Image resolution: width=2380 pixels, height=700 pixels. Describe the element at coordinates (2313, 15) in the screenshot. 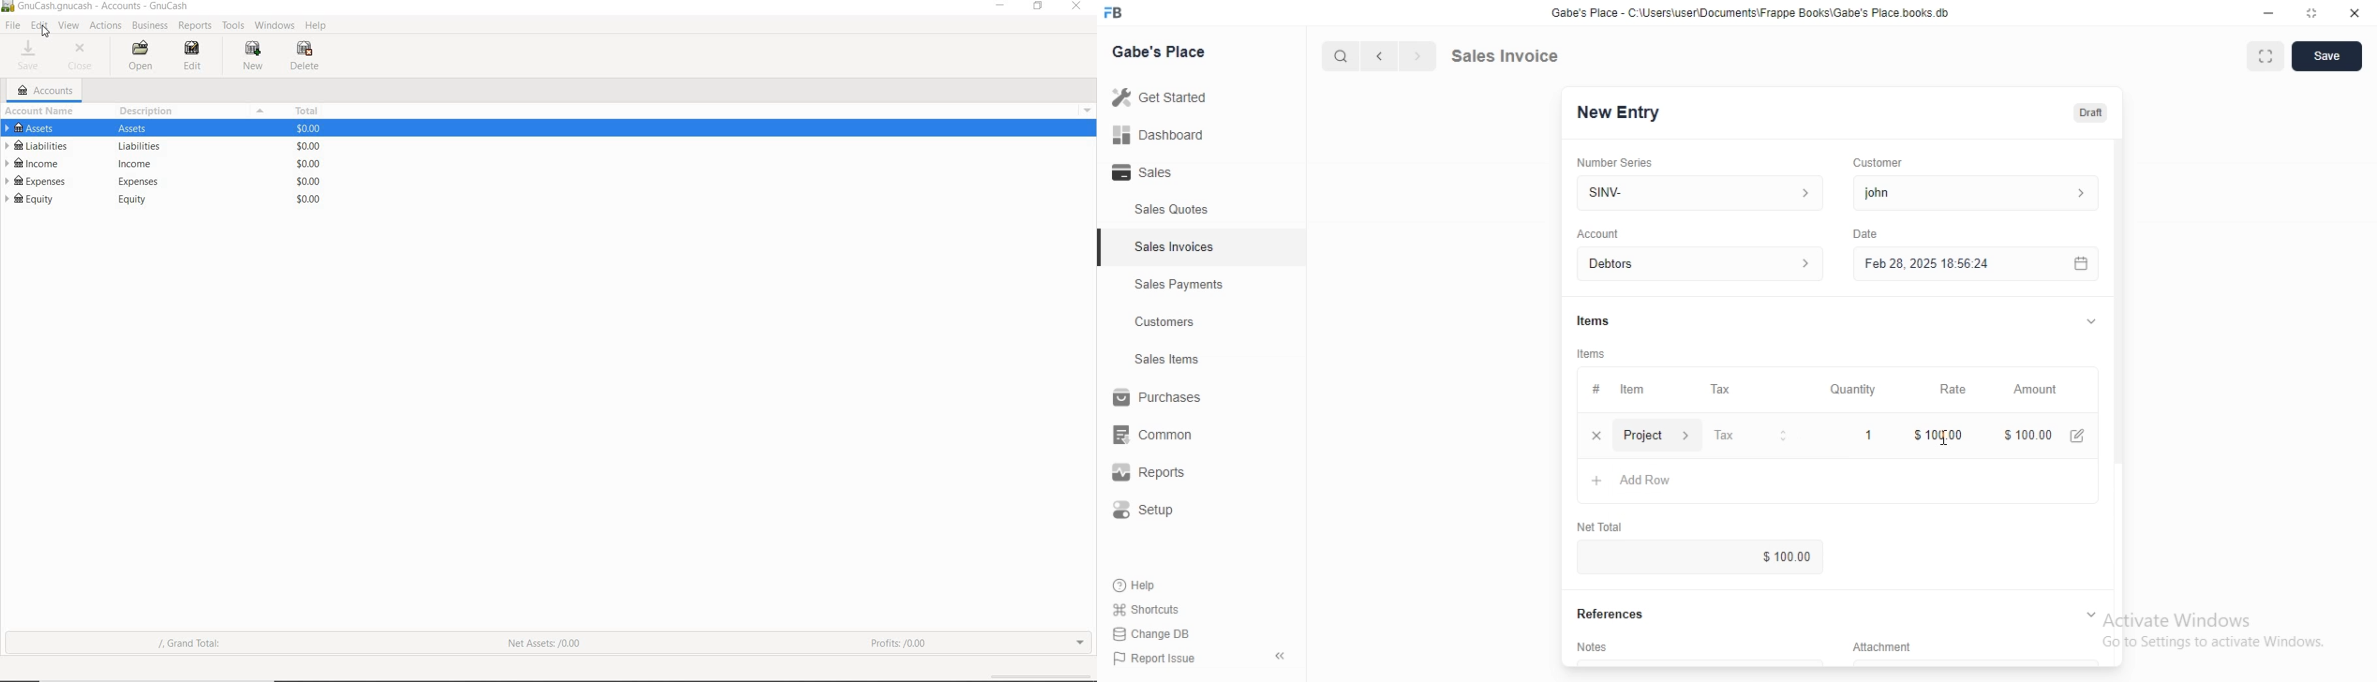

I see `maximize` at that location.